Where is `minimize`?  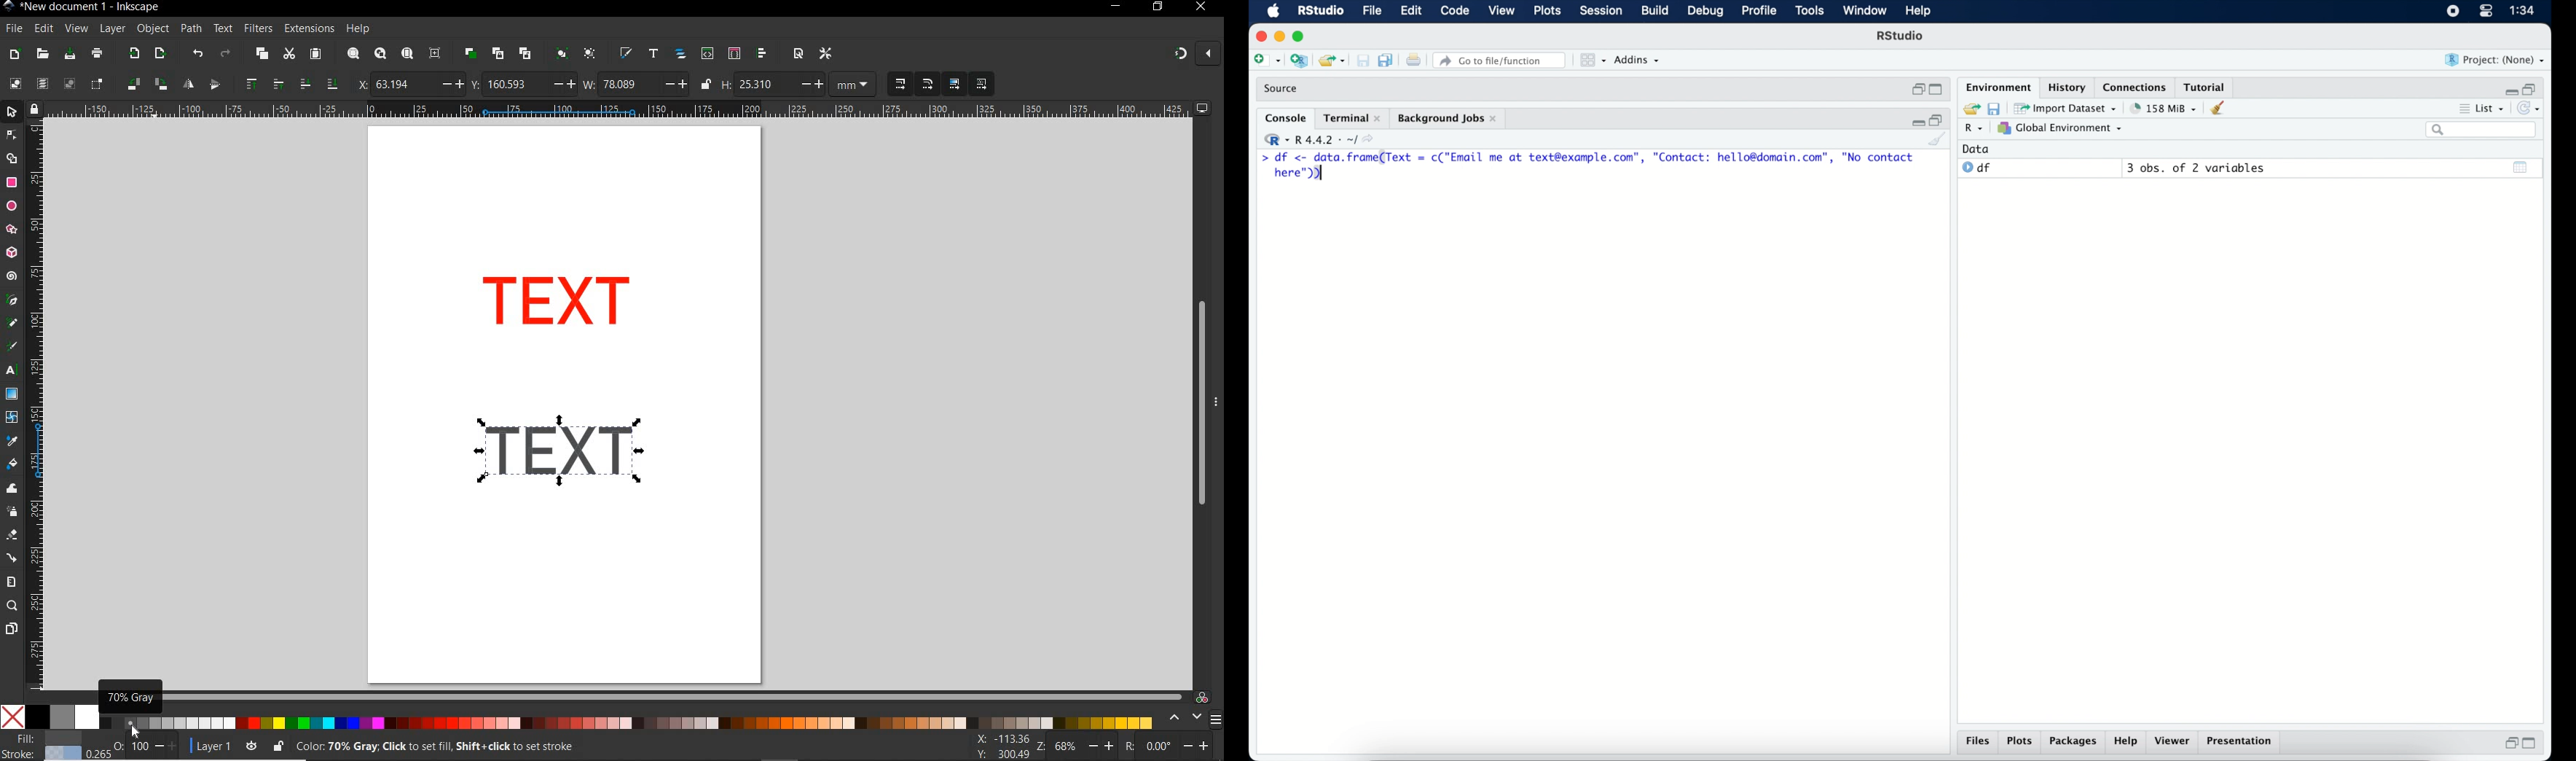
minimize is located at coordinates (1916, 122).